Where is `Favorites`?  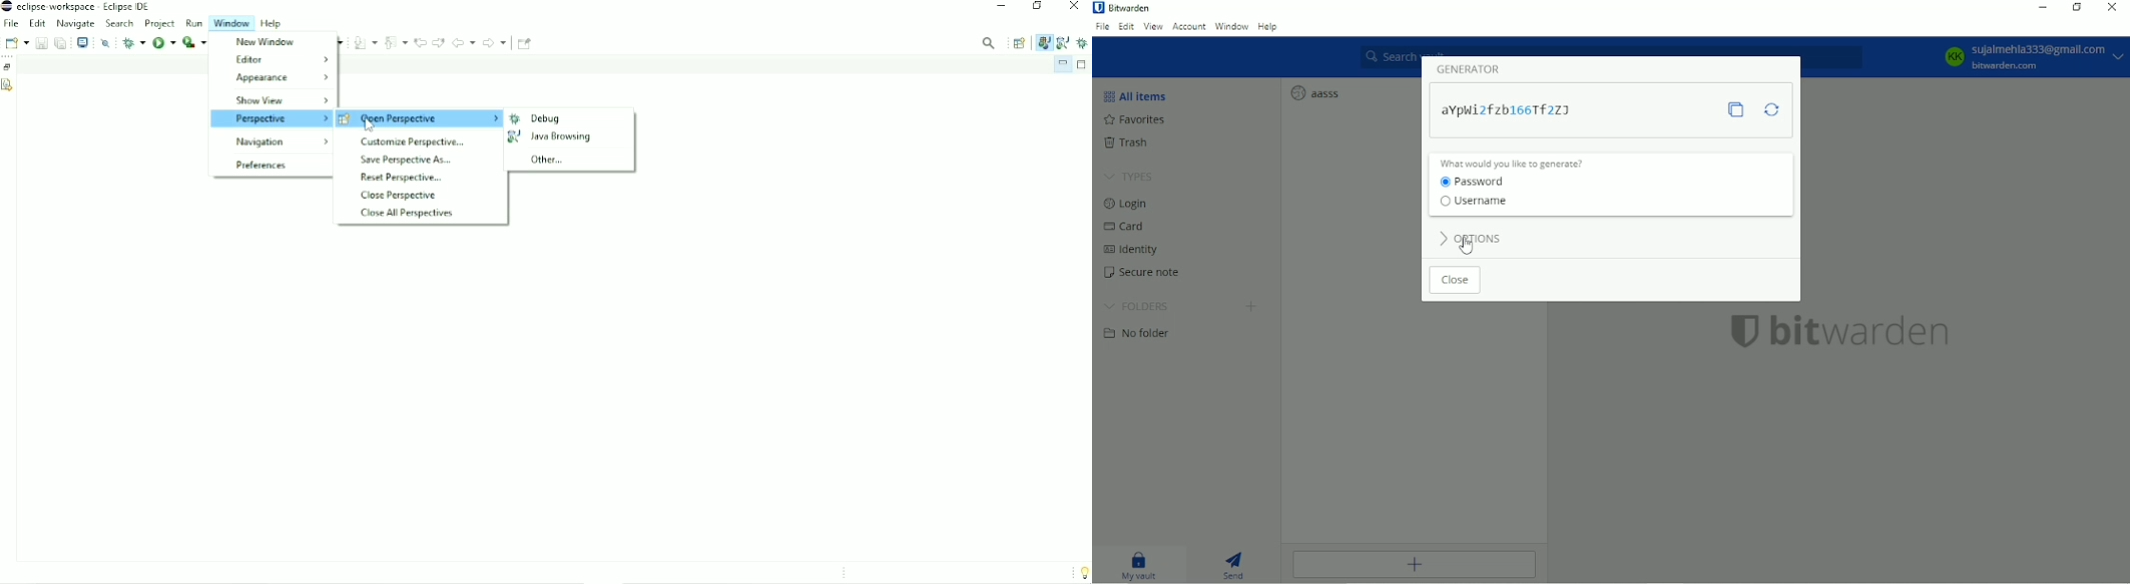 Favorites is located at coordinates (1134, 120).